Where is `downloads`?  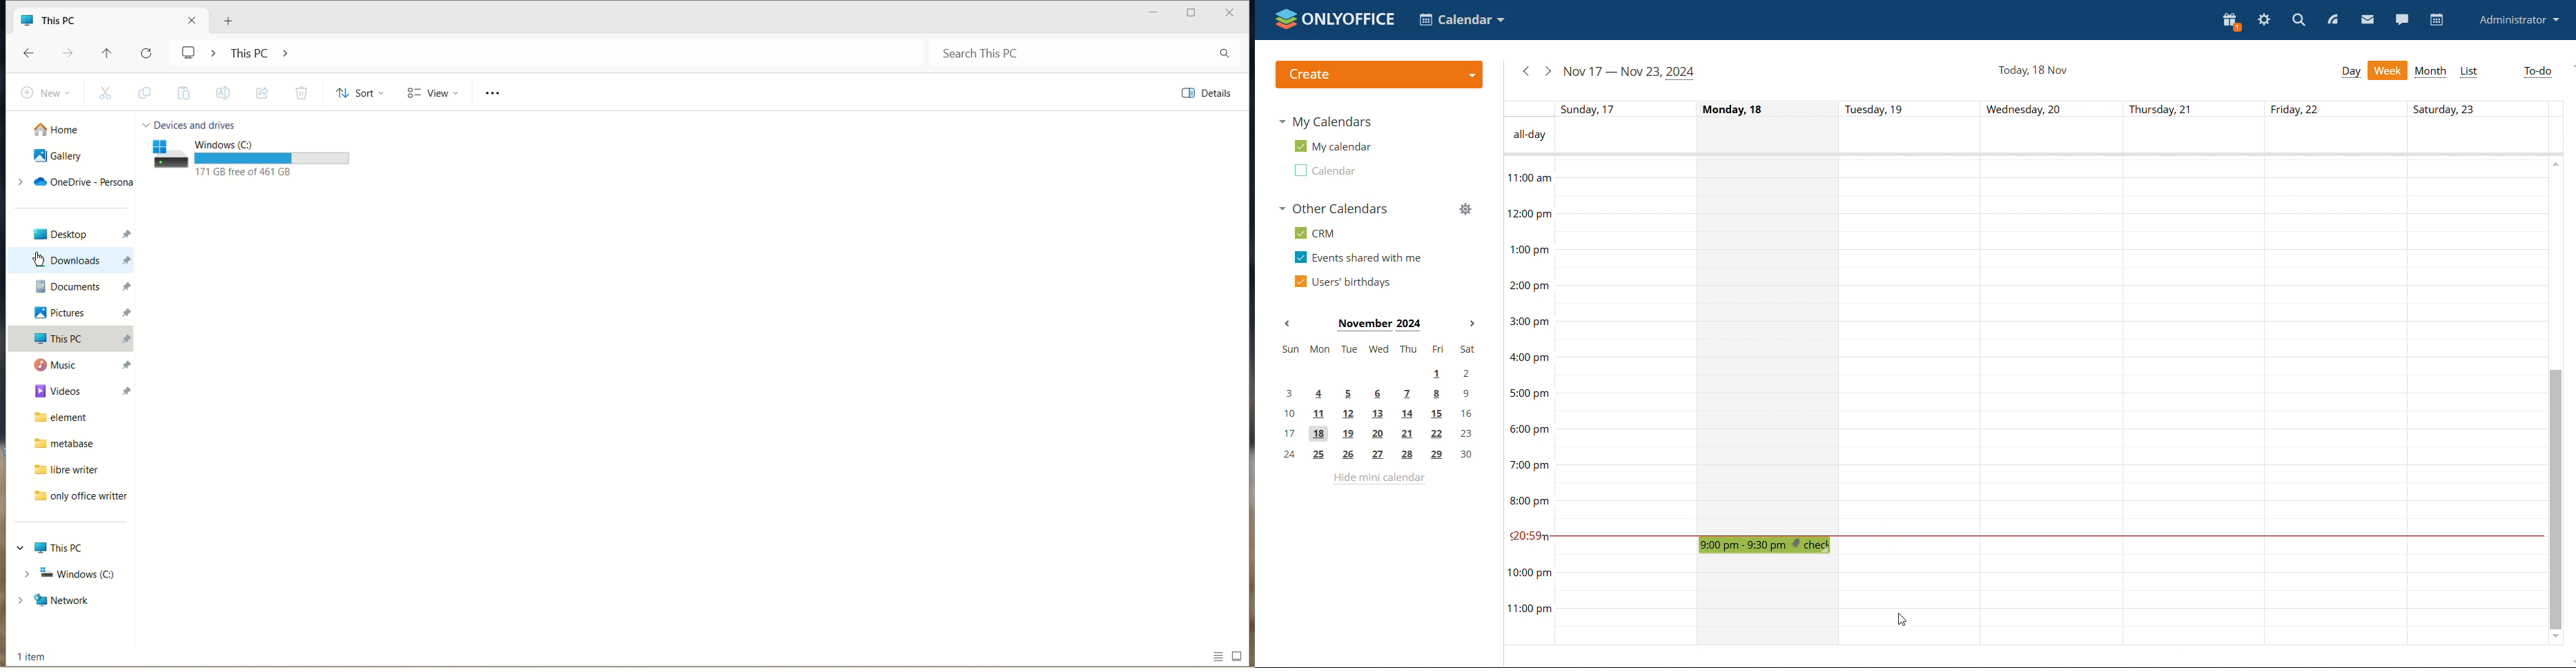 downloads is located at coordinates (74, 259).